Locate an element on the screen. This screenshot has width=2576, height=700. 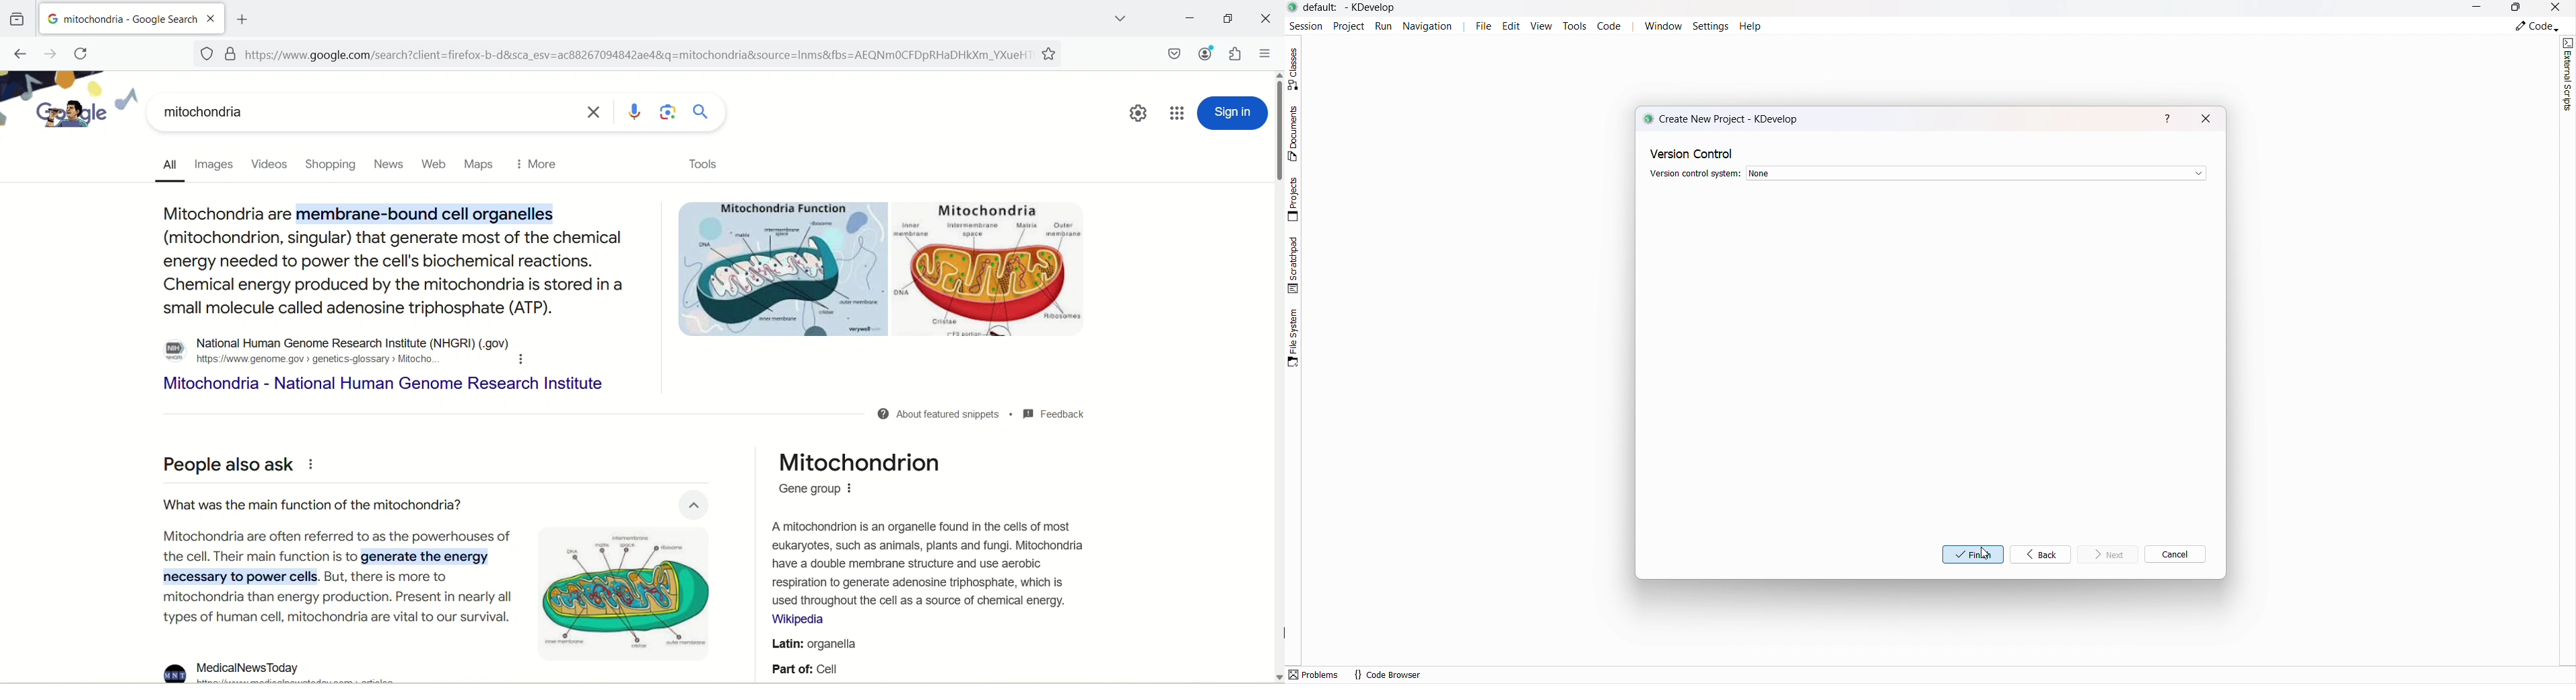
What was the main function of the mitochondria? is located at coordinates (314, 503).